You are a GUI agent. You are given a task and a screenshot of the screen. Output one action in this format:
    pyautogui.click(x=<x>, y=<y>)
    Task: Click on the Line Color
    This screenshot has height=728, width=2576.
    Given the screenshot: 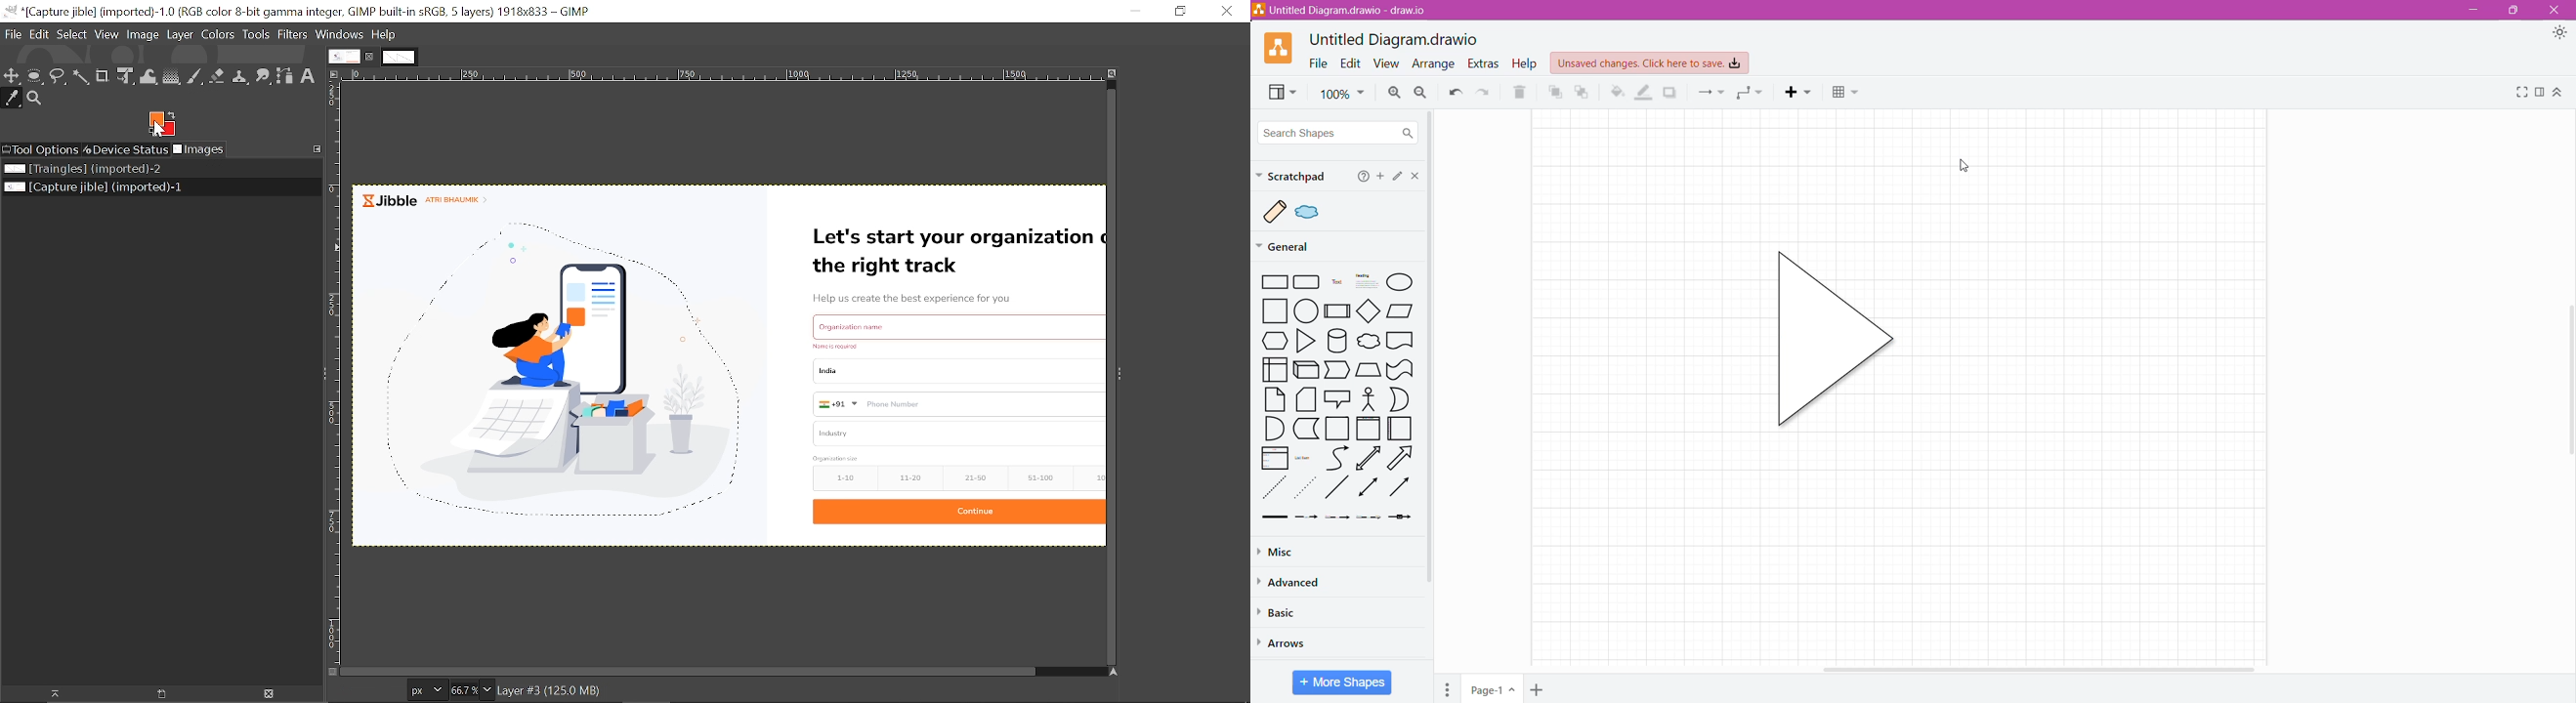 What is the action you would take?
    pyautogui.click(x=1644, y=93)
    